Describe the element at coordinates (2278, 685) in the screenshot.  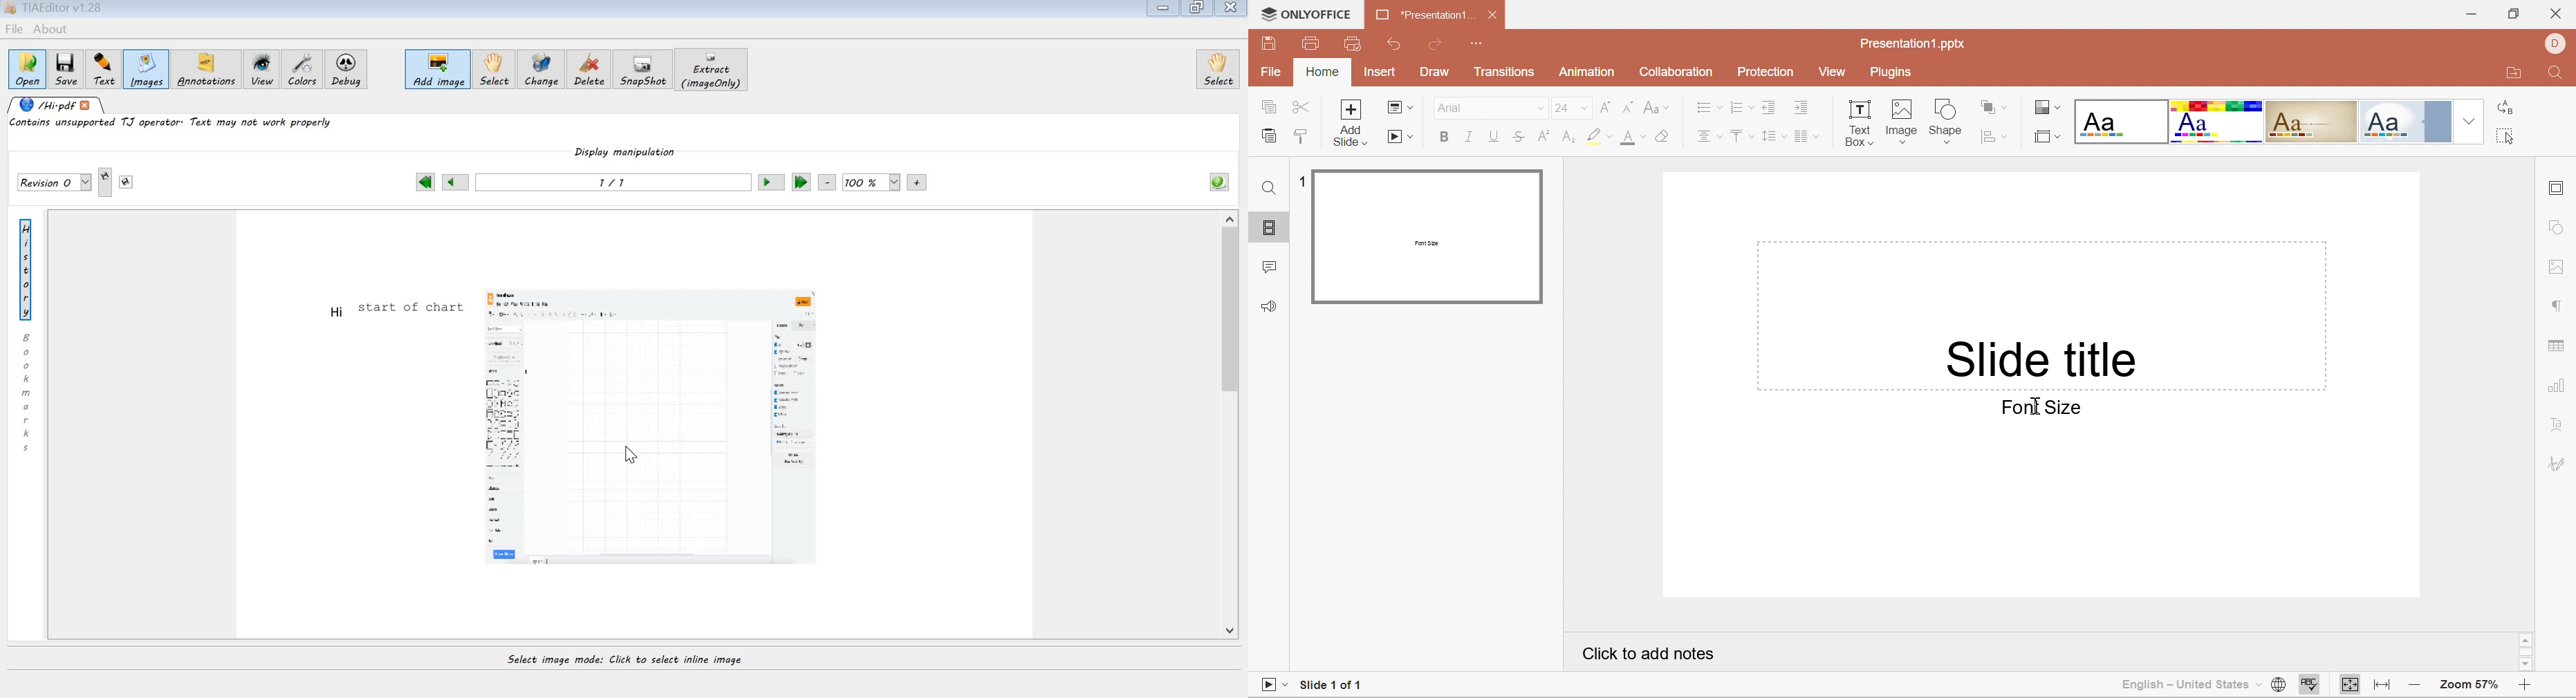
I see `Set document language` at that location.